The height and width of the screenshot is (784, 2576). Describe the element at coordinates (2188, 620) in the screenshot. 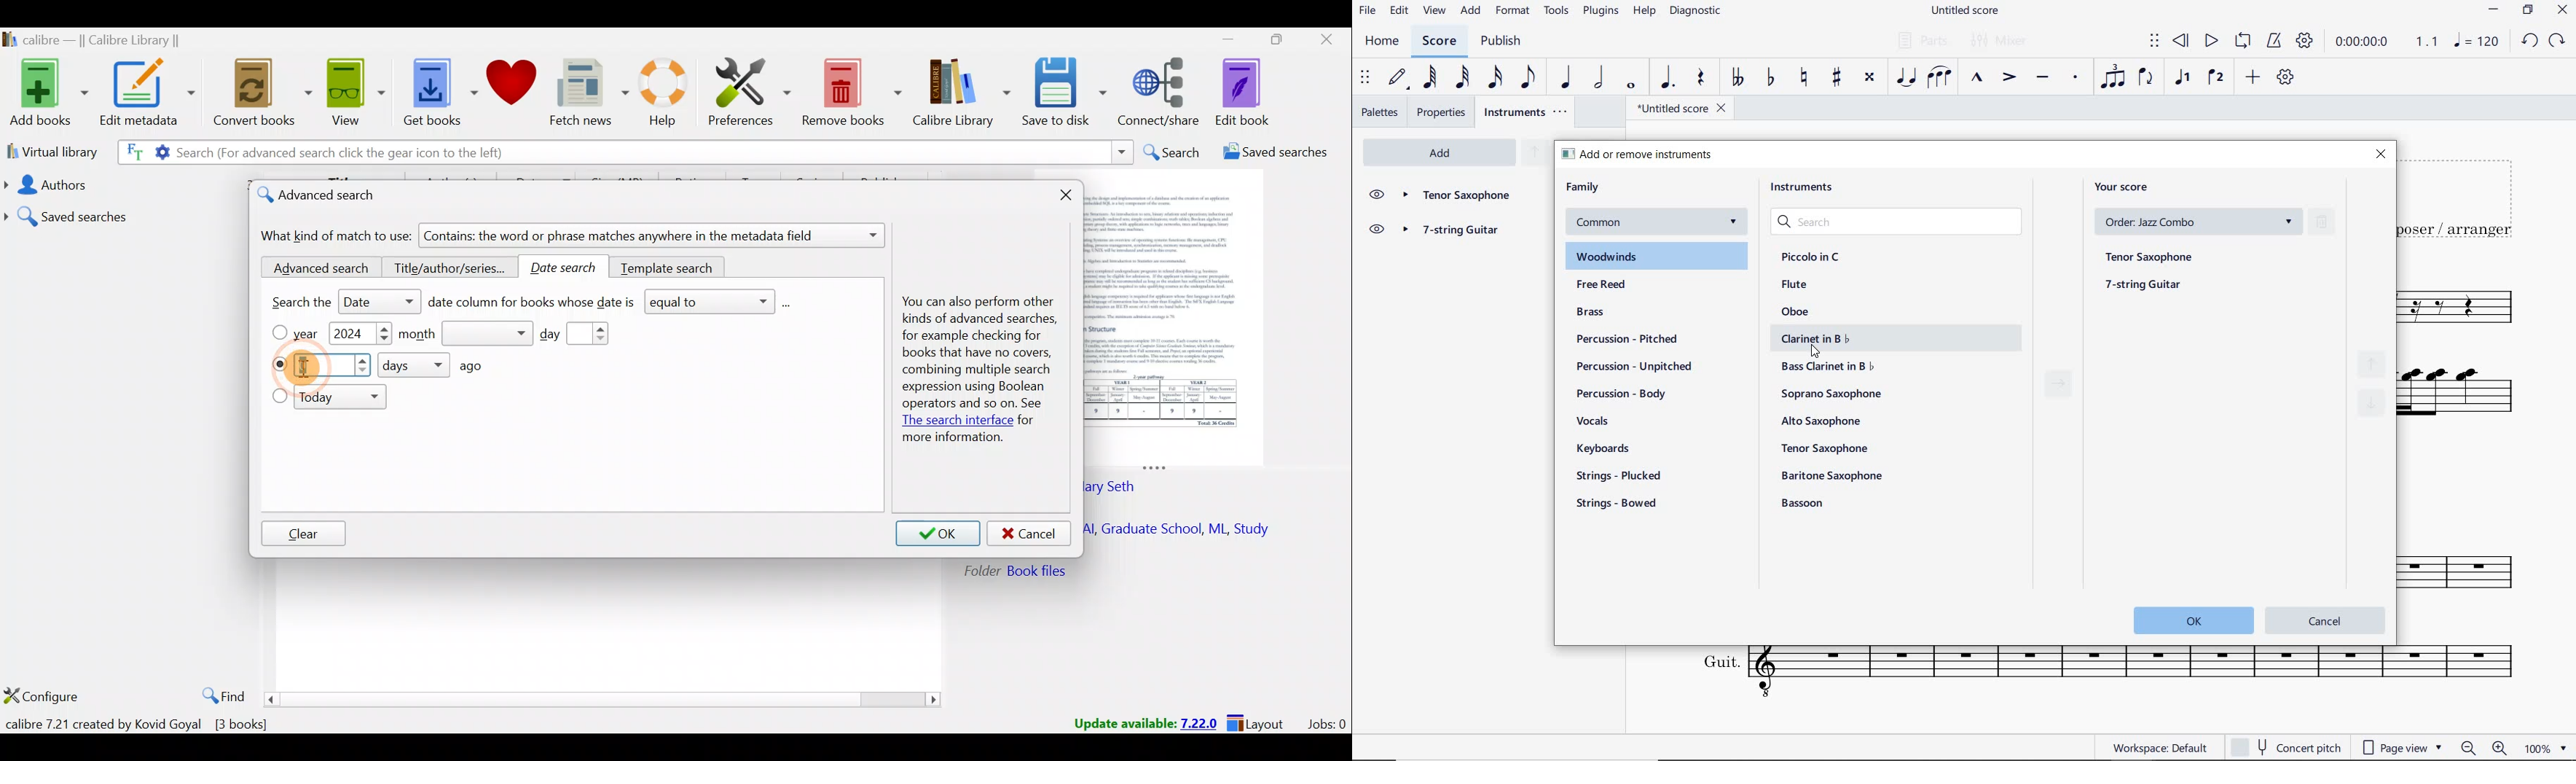

I see `ok` at that location.